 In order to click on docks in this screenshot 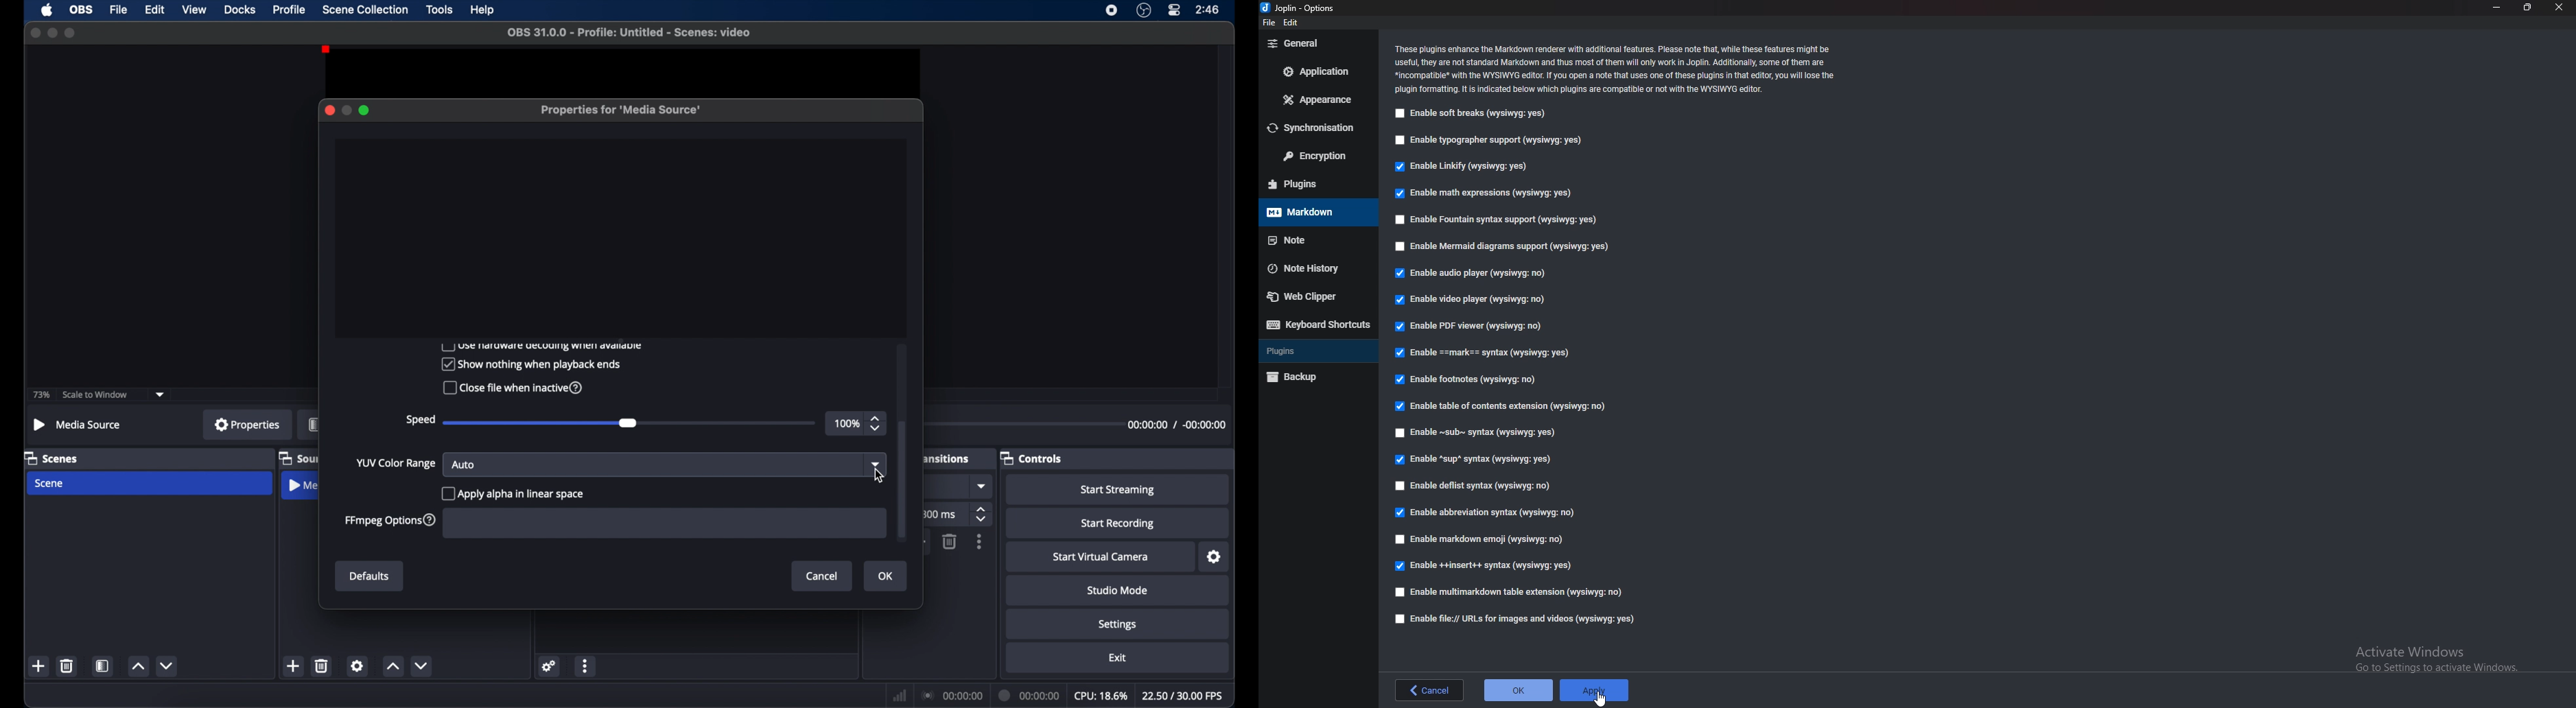, I will do `click(240, 9)`.